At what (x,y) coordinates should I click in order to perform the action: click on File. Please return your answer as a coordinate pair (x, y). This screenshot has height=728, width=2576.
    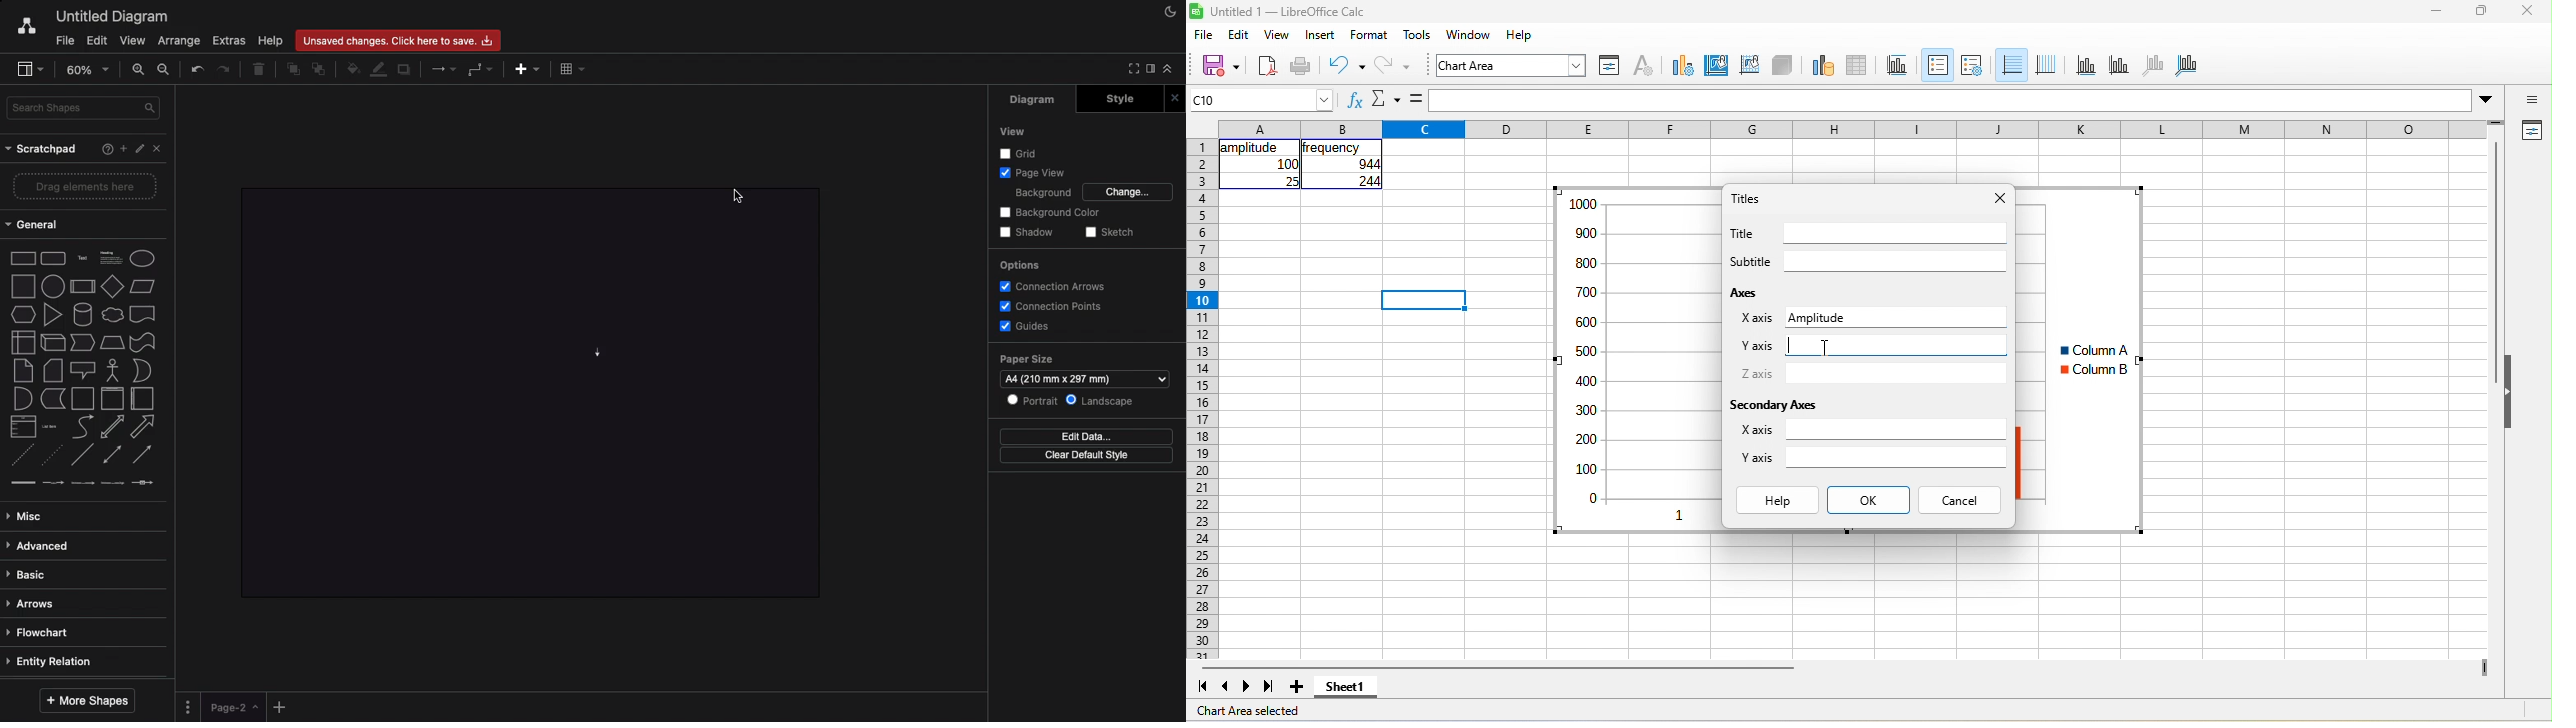
    Looking at the image, I should click on (59, 40).